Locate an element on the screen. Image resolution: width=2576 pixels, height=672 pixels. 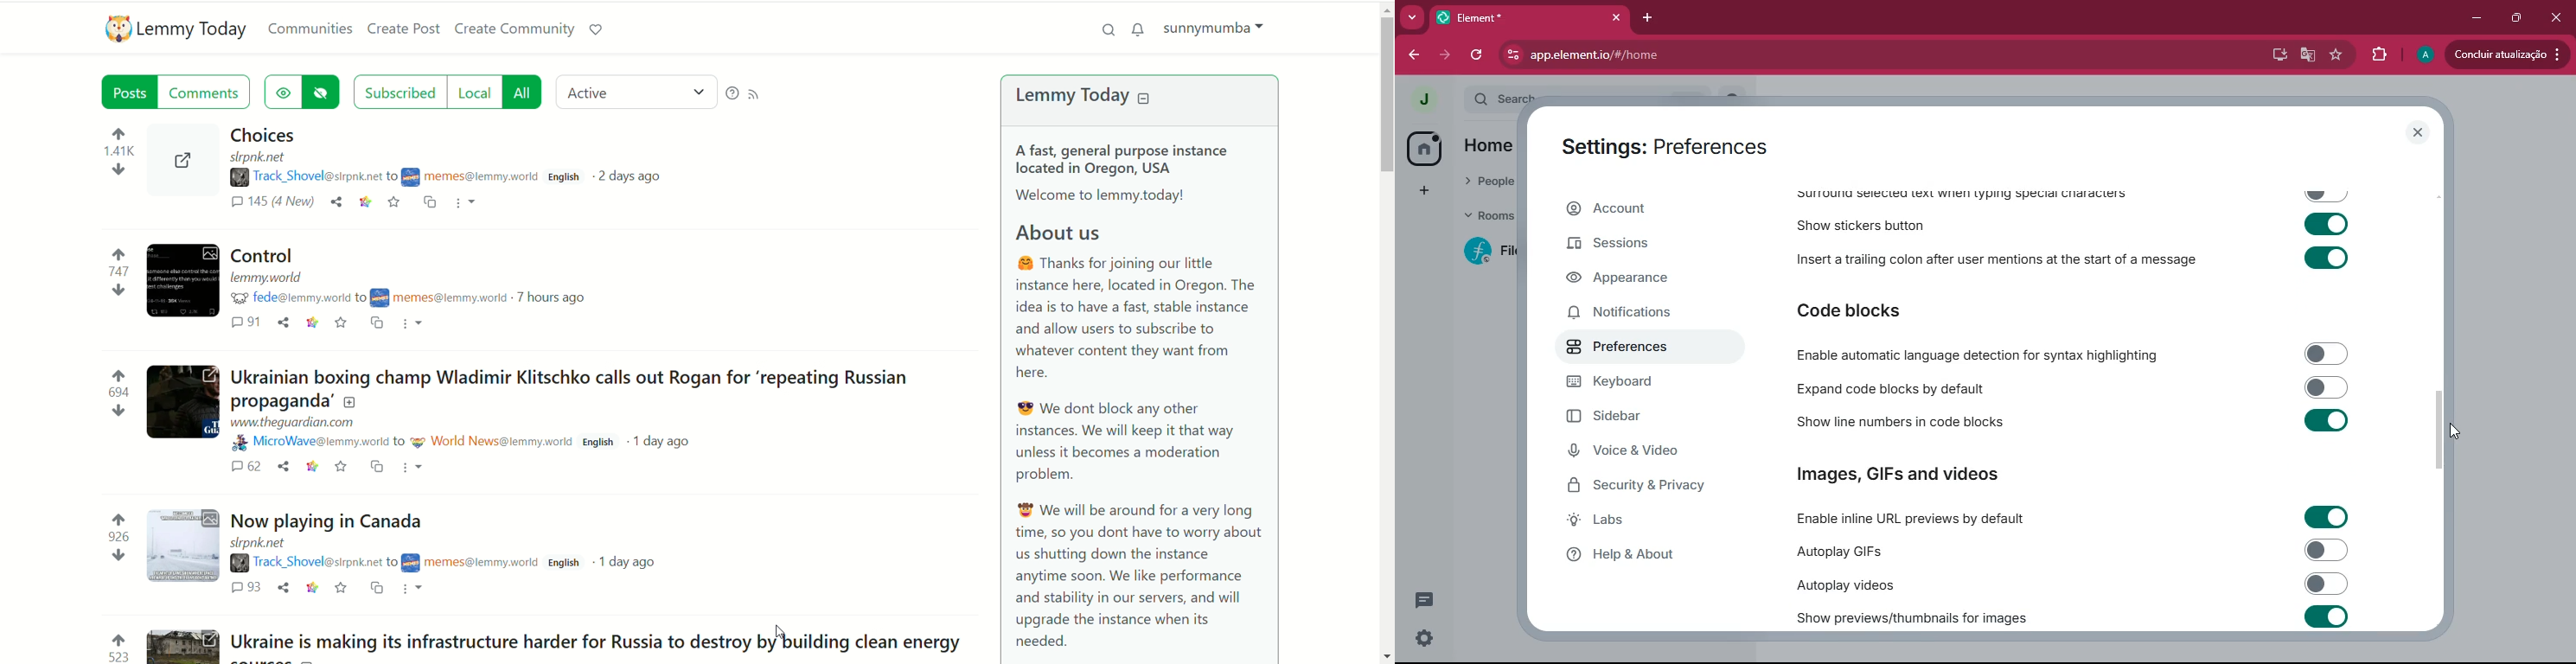
votes up and down is located at coordinates (116, 393).